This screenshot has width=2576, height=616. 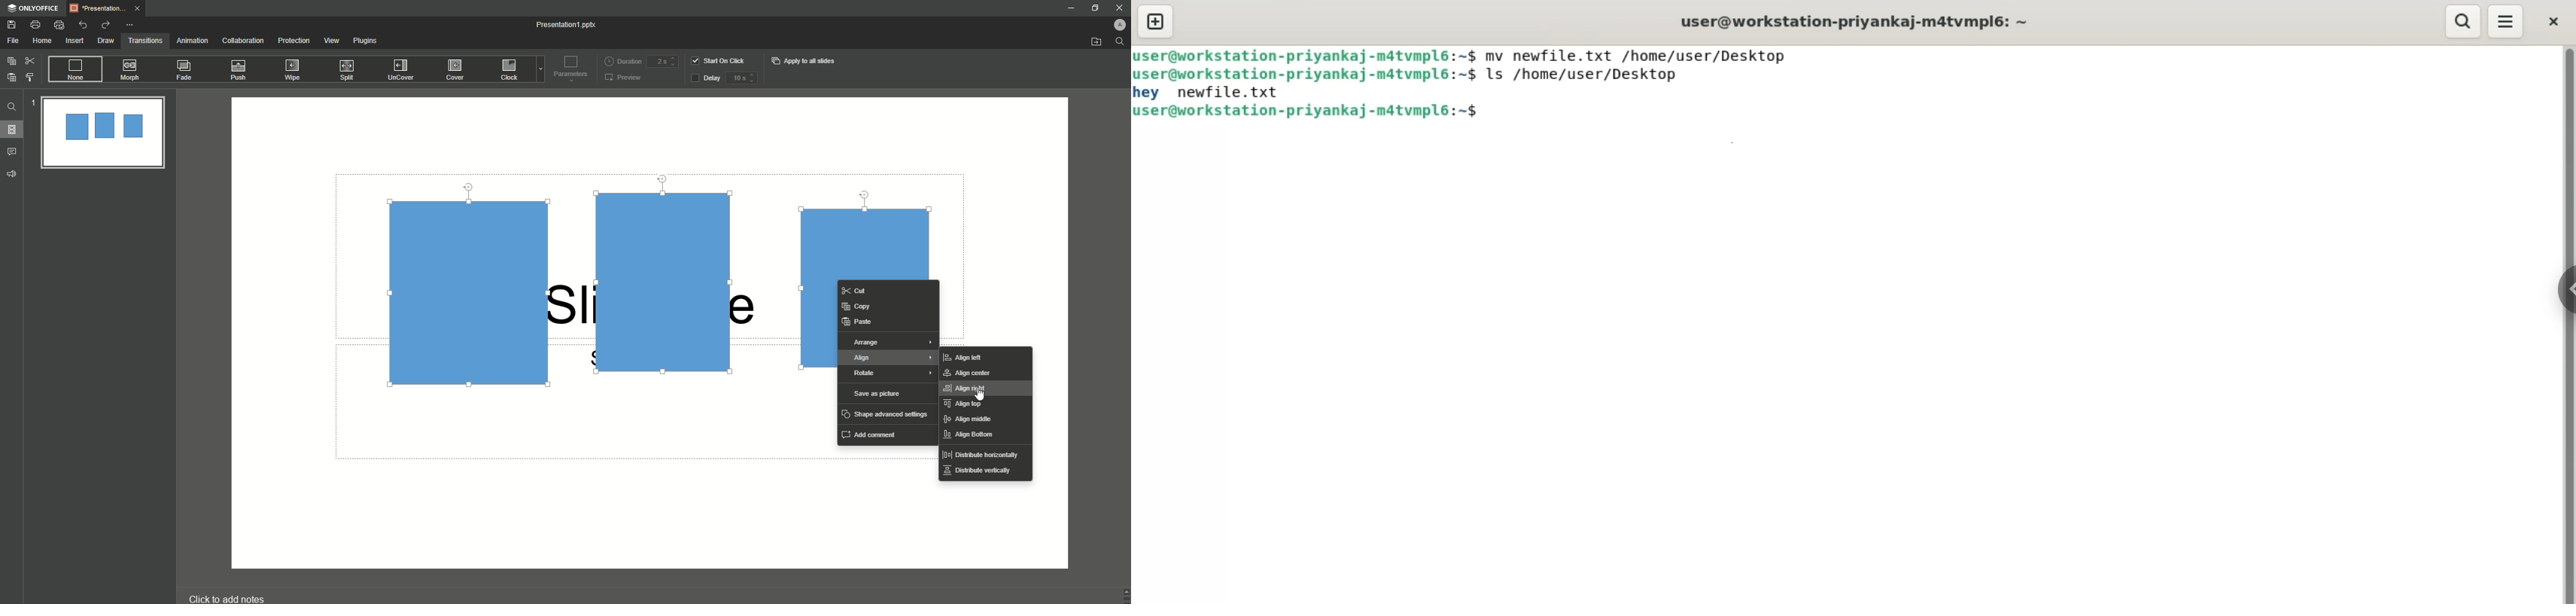 What do you see at coordinates (971, 436) in the screenshot?
I see `Align bottom` at bounding box center [971, 436].